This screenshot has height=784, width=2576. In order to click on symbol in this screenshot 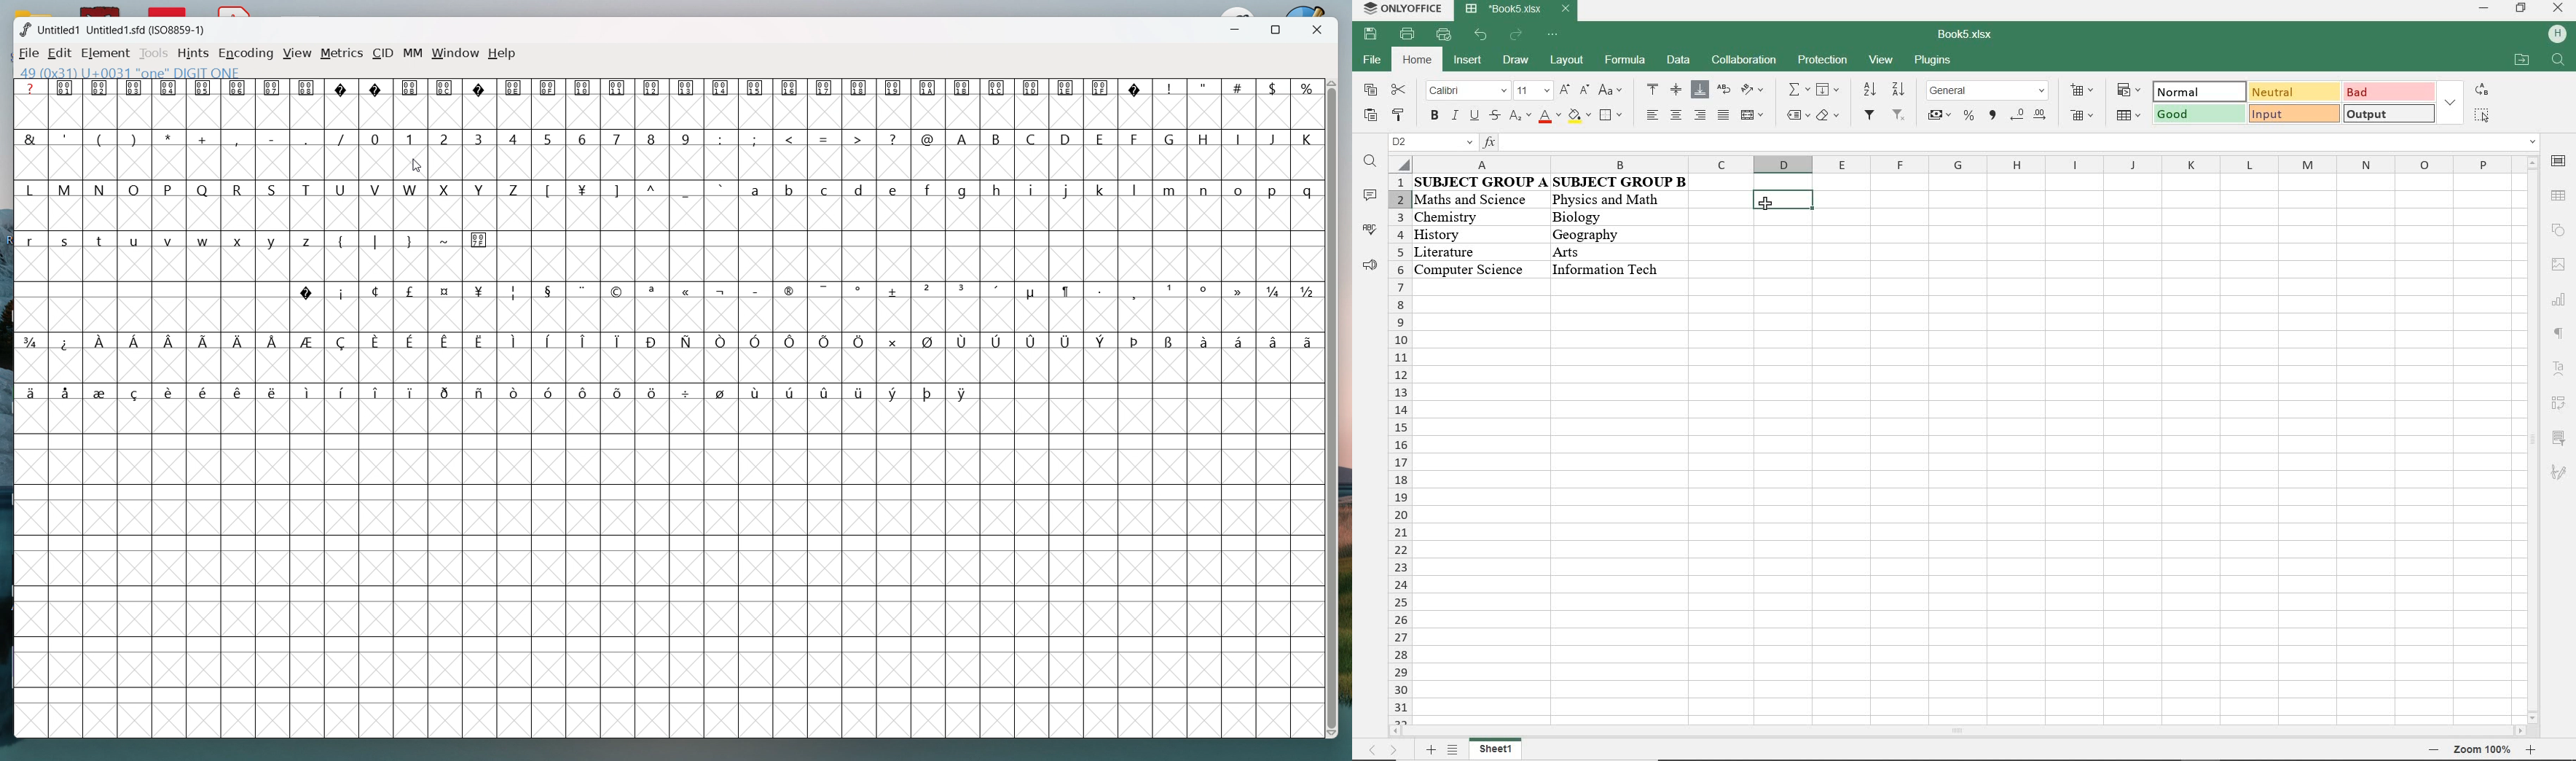, I will do `click(583, 393)`.